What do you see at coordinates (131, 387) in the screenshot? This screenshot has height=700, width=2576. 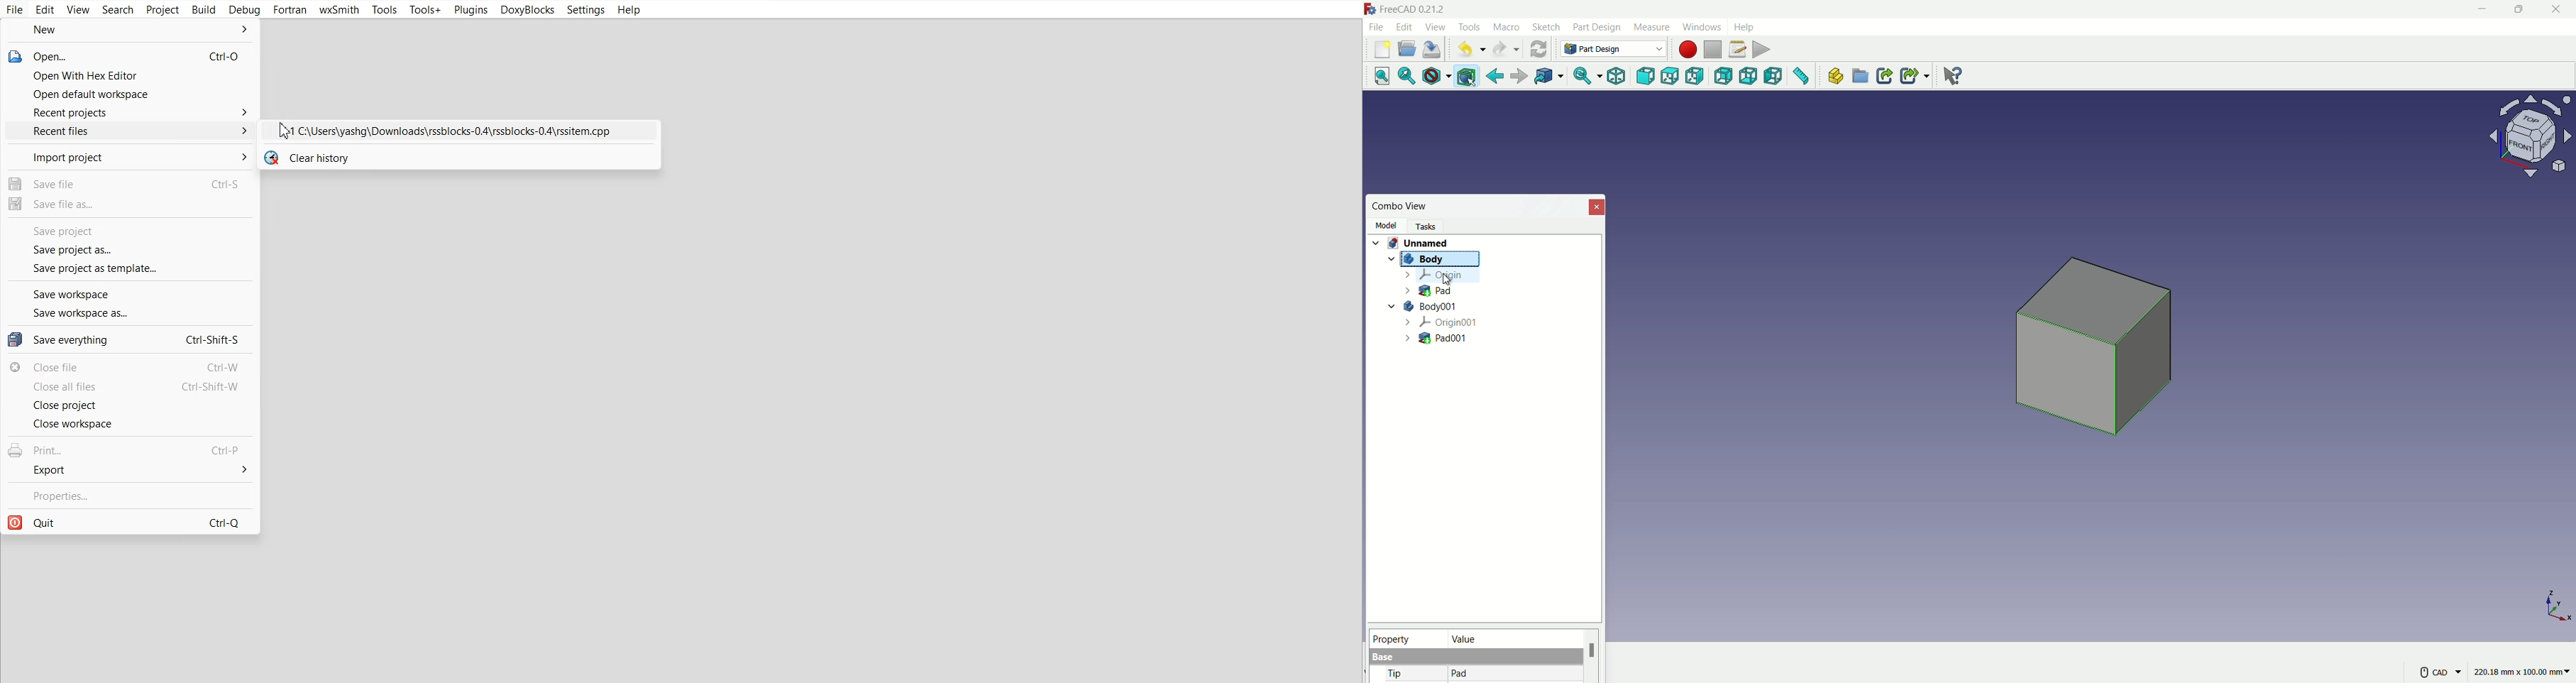 I see `Close all files` at bounding box center [131, 387].